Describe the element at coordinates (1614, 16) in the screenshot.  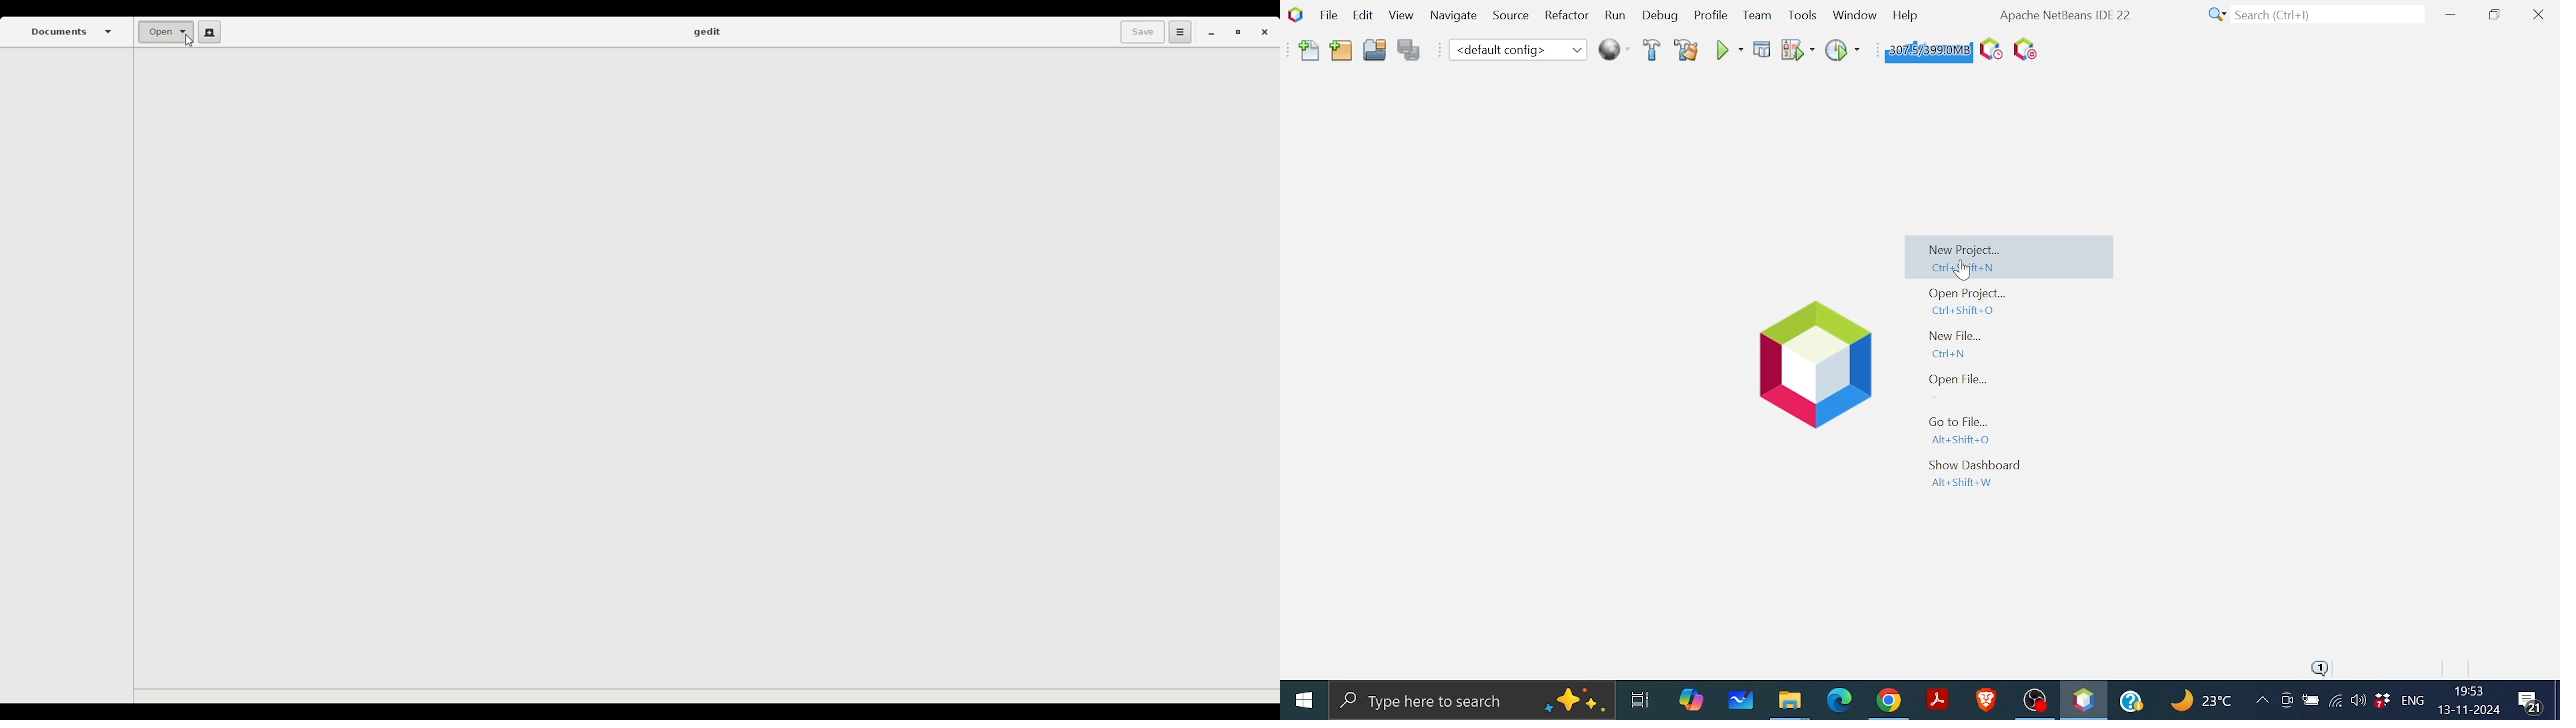
I see `Run` at that location.